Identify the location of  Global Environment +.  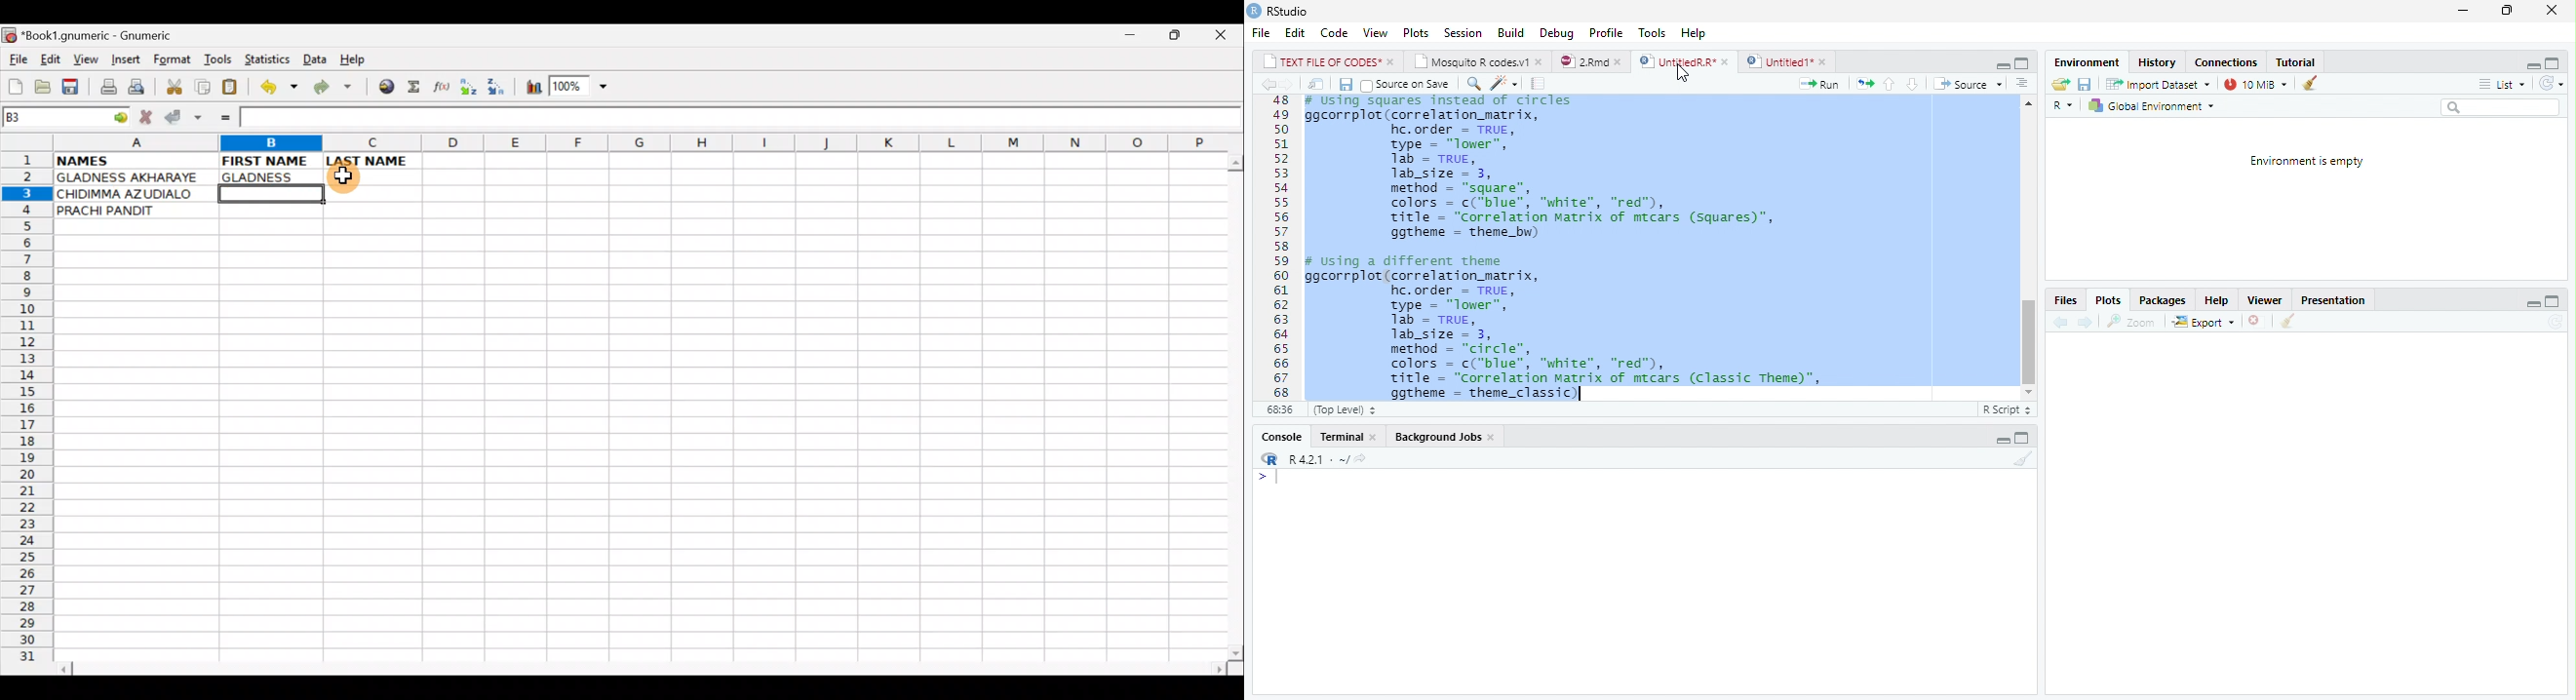
(2158, 106).